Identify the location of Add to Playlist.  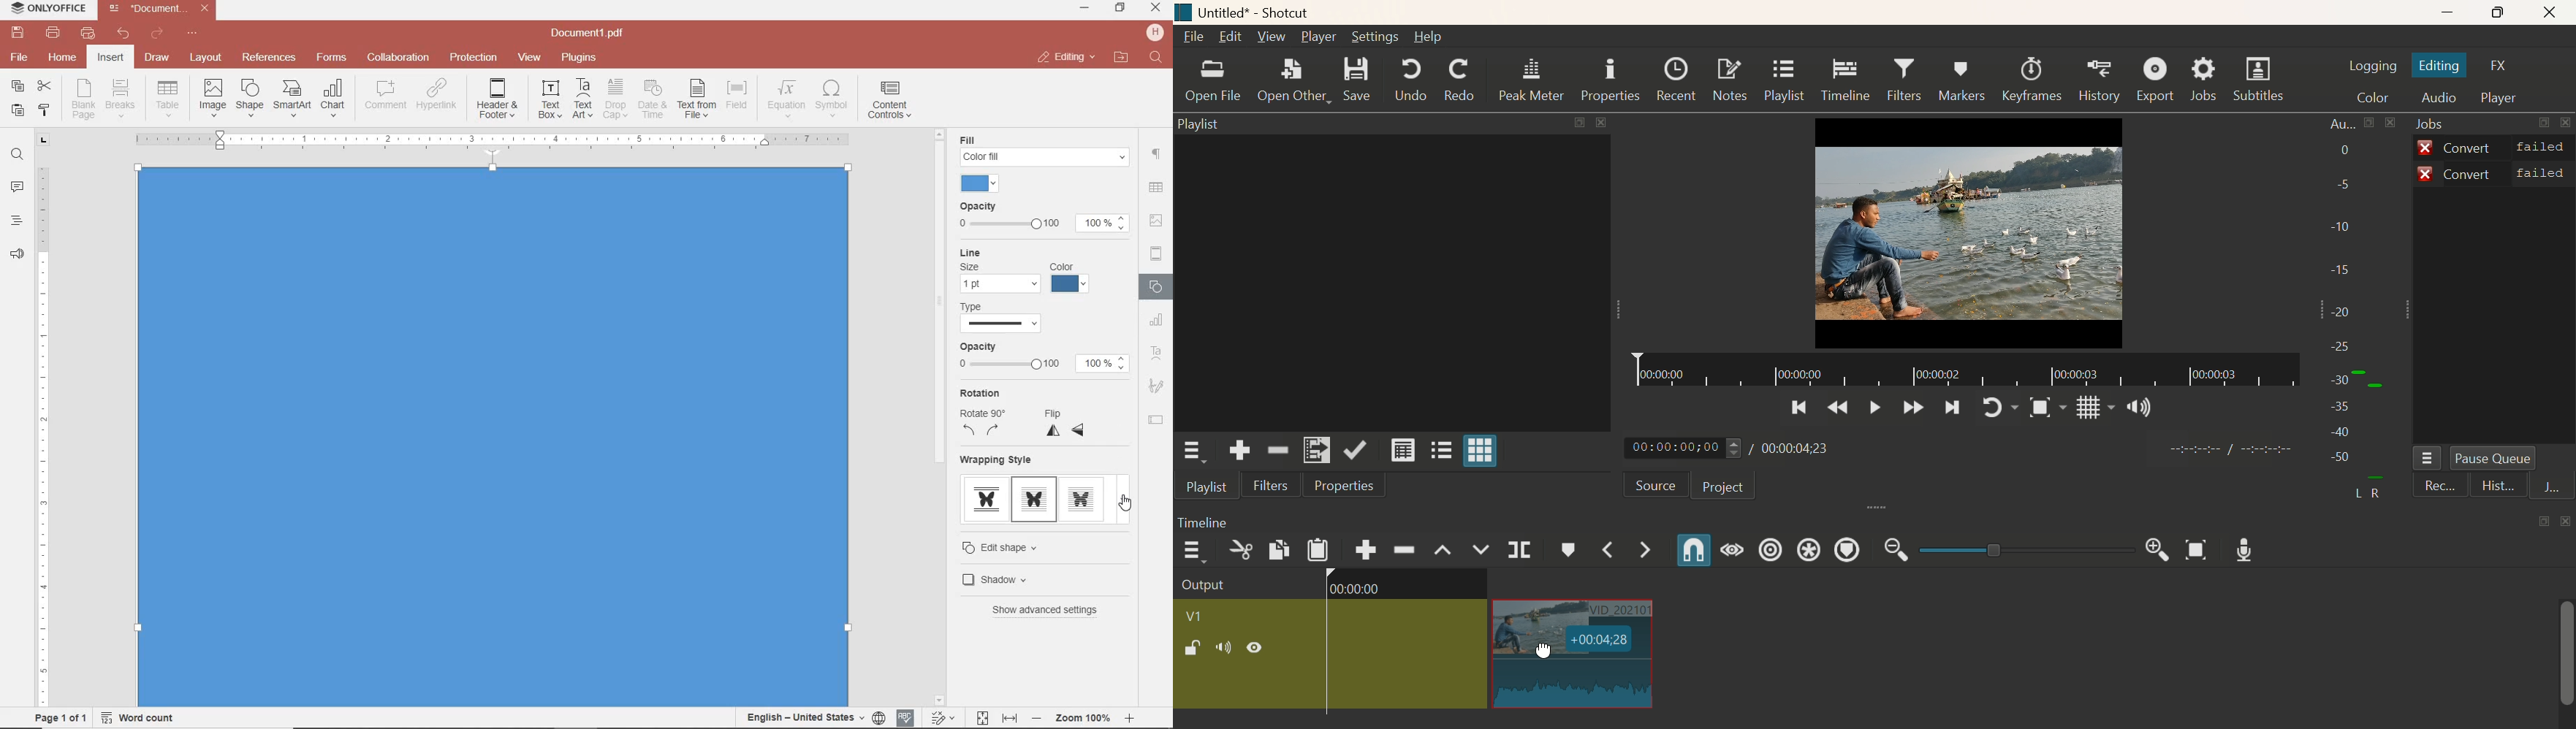
(1317, 450).